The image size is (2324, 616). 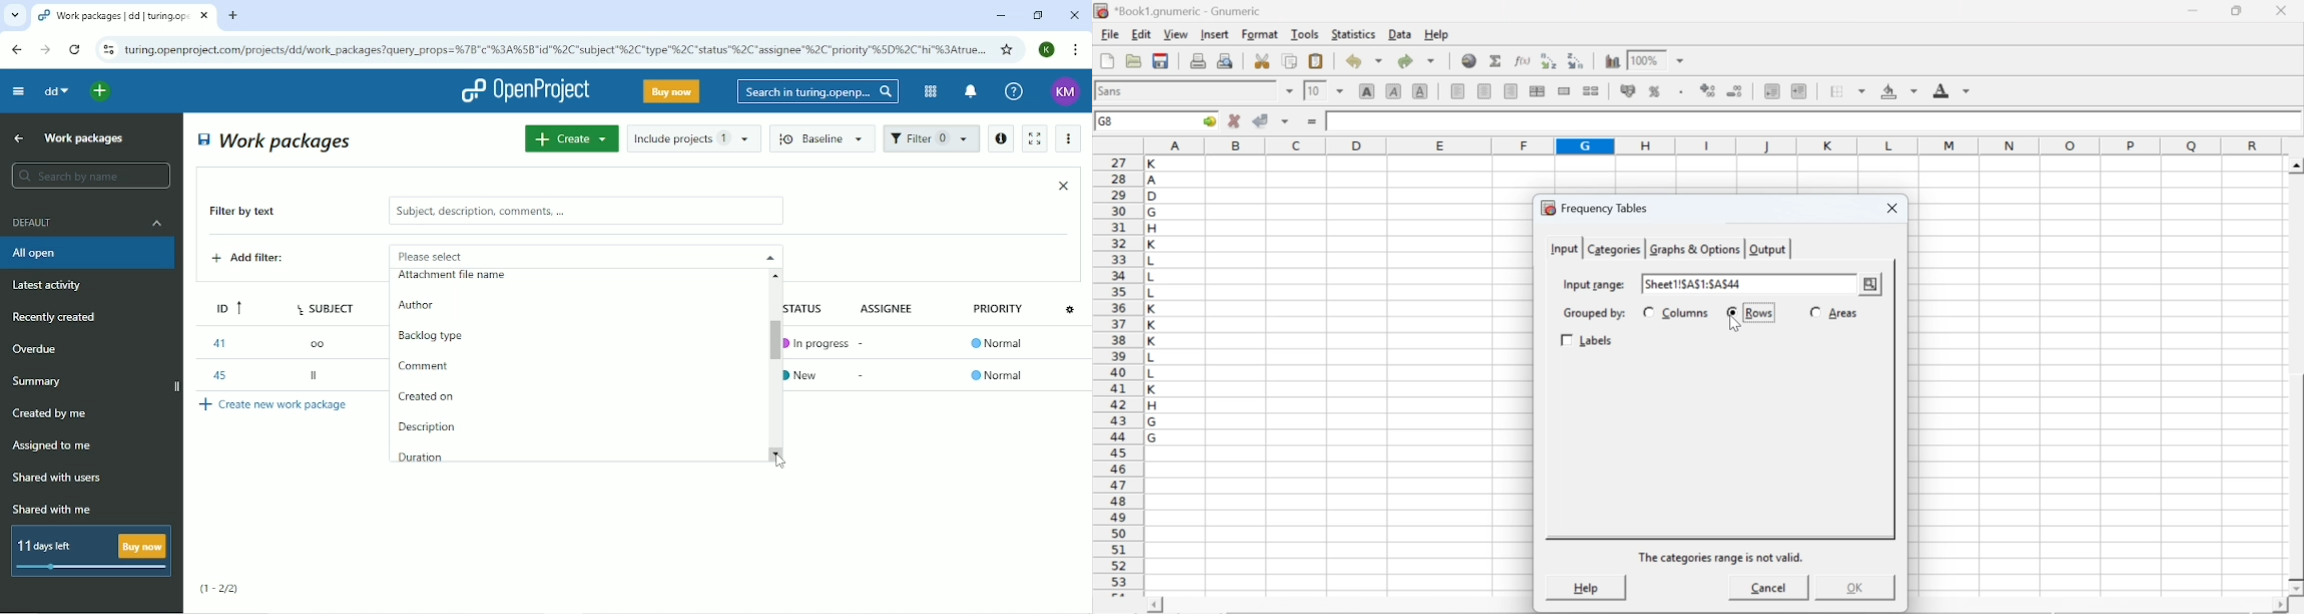 I want to click on more, so click(x=1871, y=285).